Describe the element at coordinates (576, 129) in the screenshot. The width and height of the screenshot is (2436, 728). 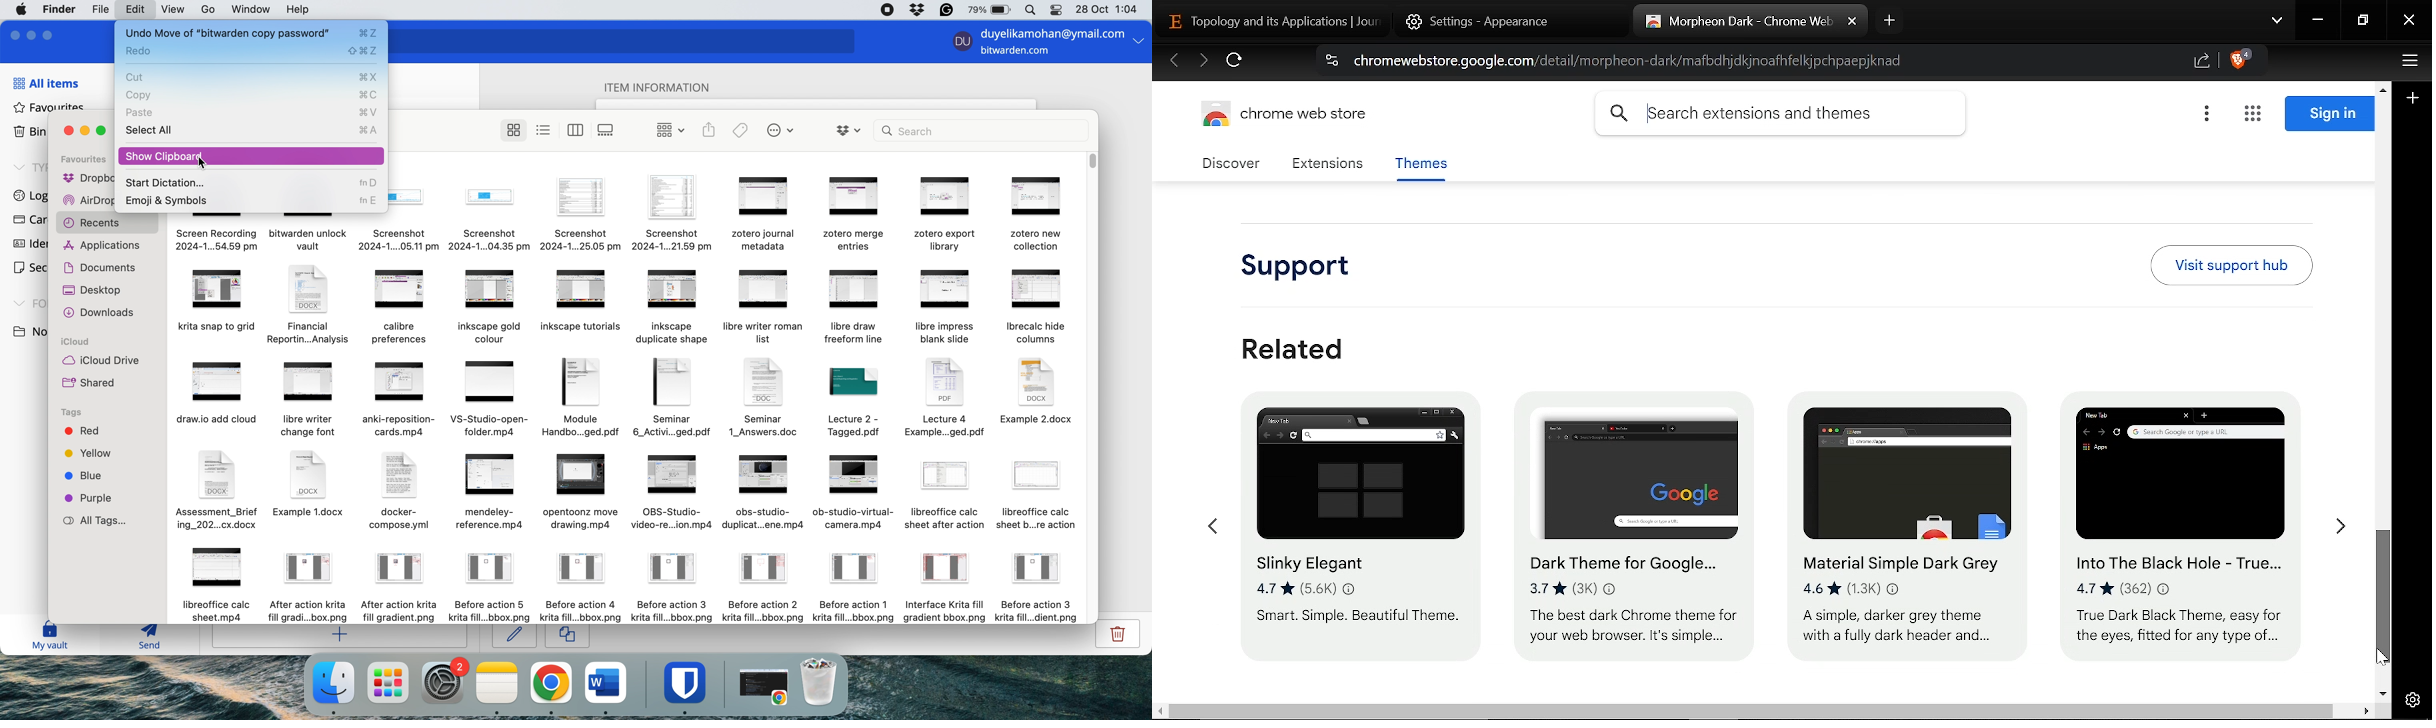
I see `show items as columns` at that location.